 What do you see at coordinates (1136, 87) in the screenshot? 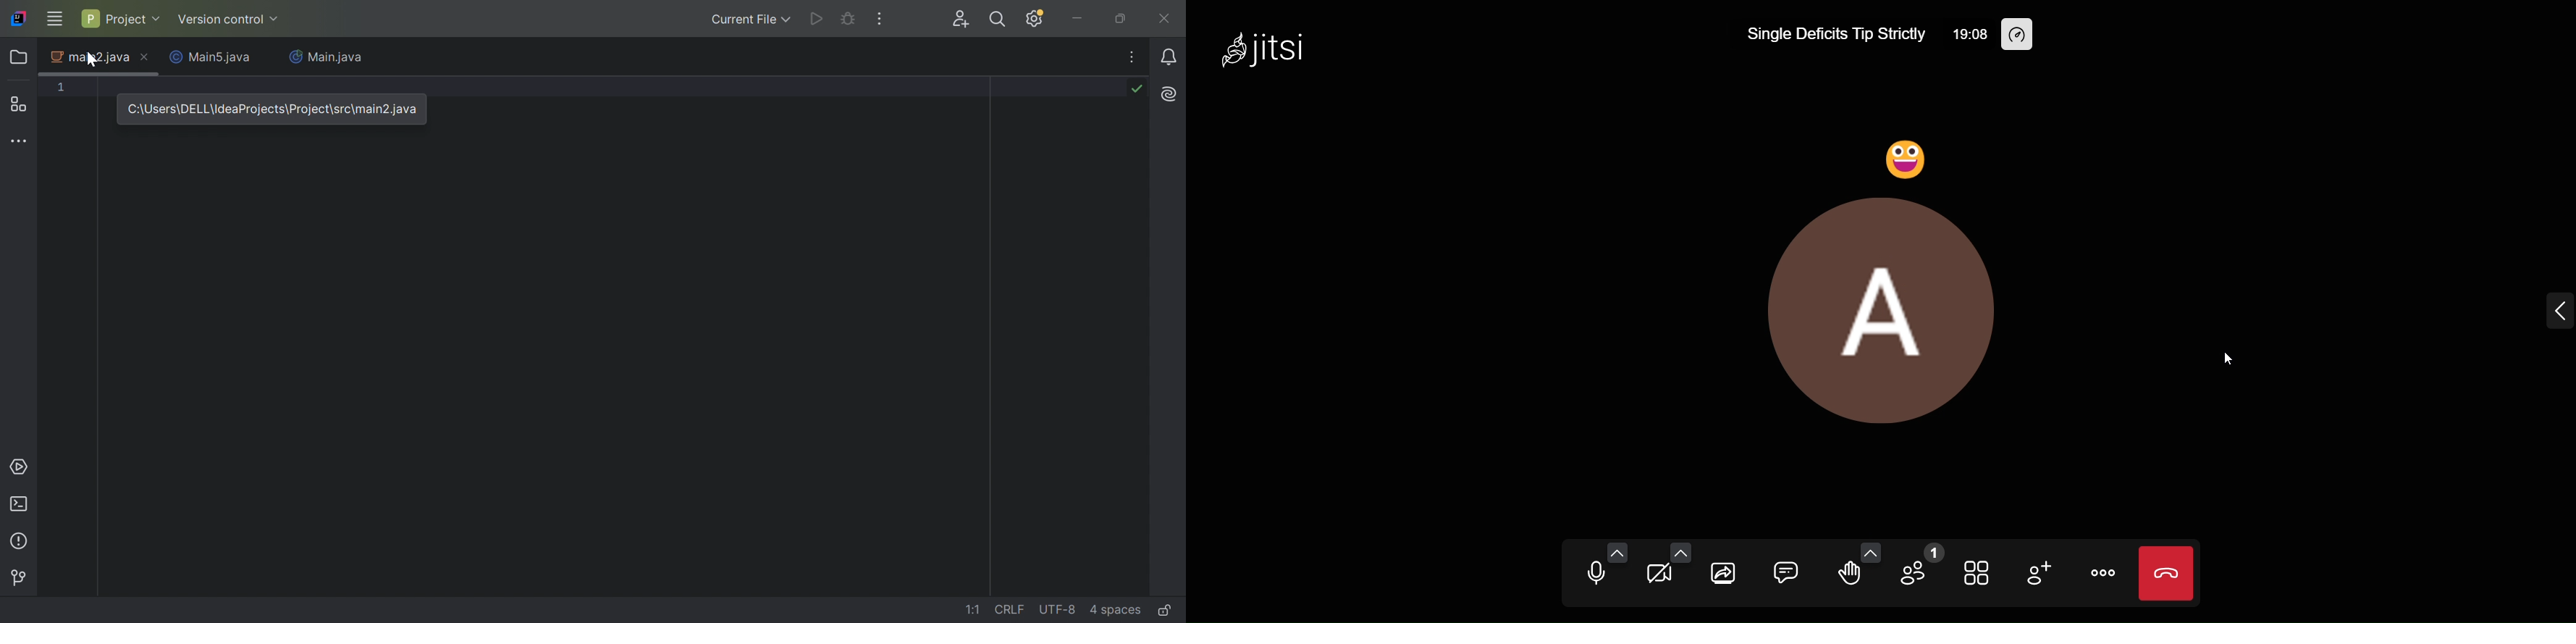
I see `No problems found` at bounding box center [1136, 87].